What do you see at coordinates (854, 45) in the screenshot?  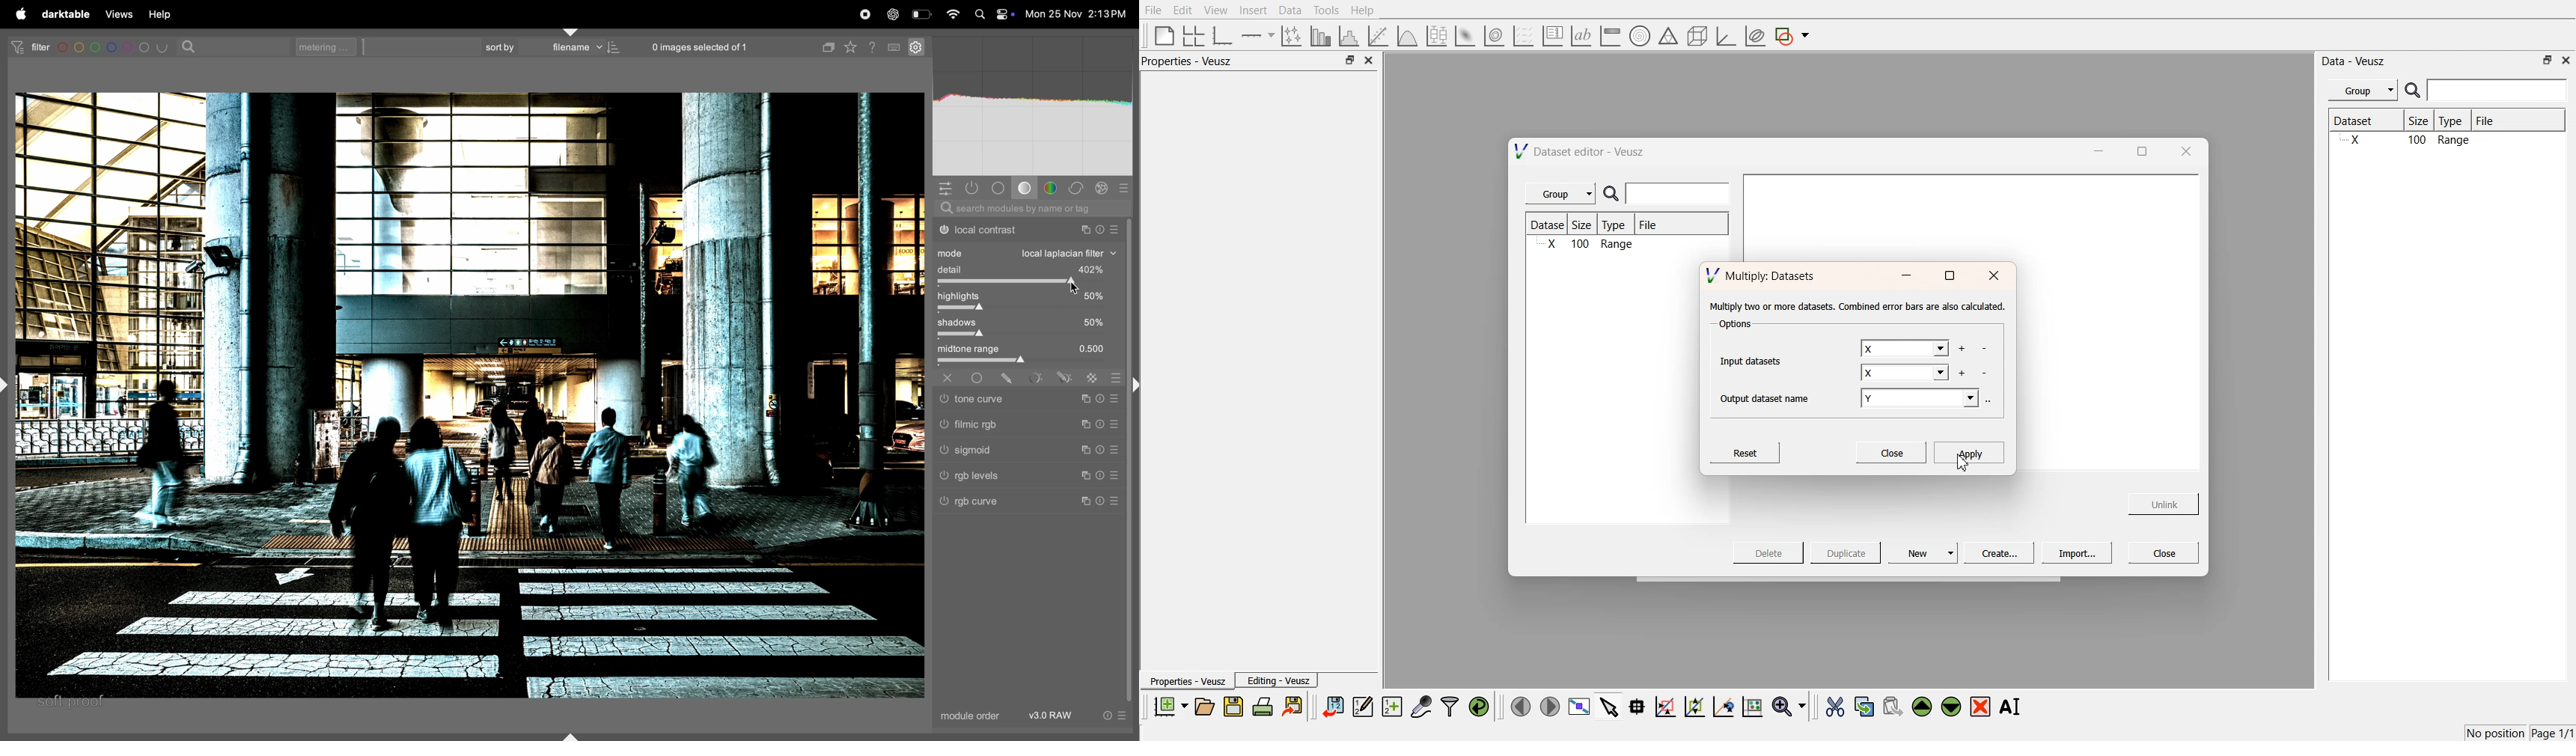 I see `favourites` at bounding box center [854, 45].